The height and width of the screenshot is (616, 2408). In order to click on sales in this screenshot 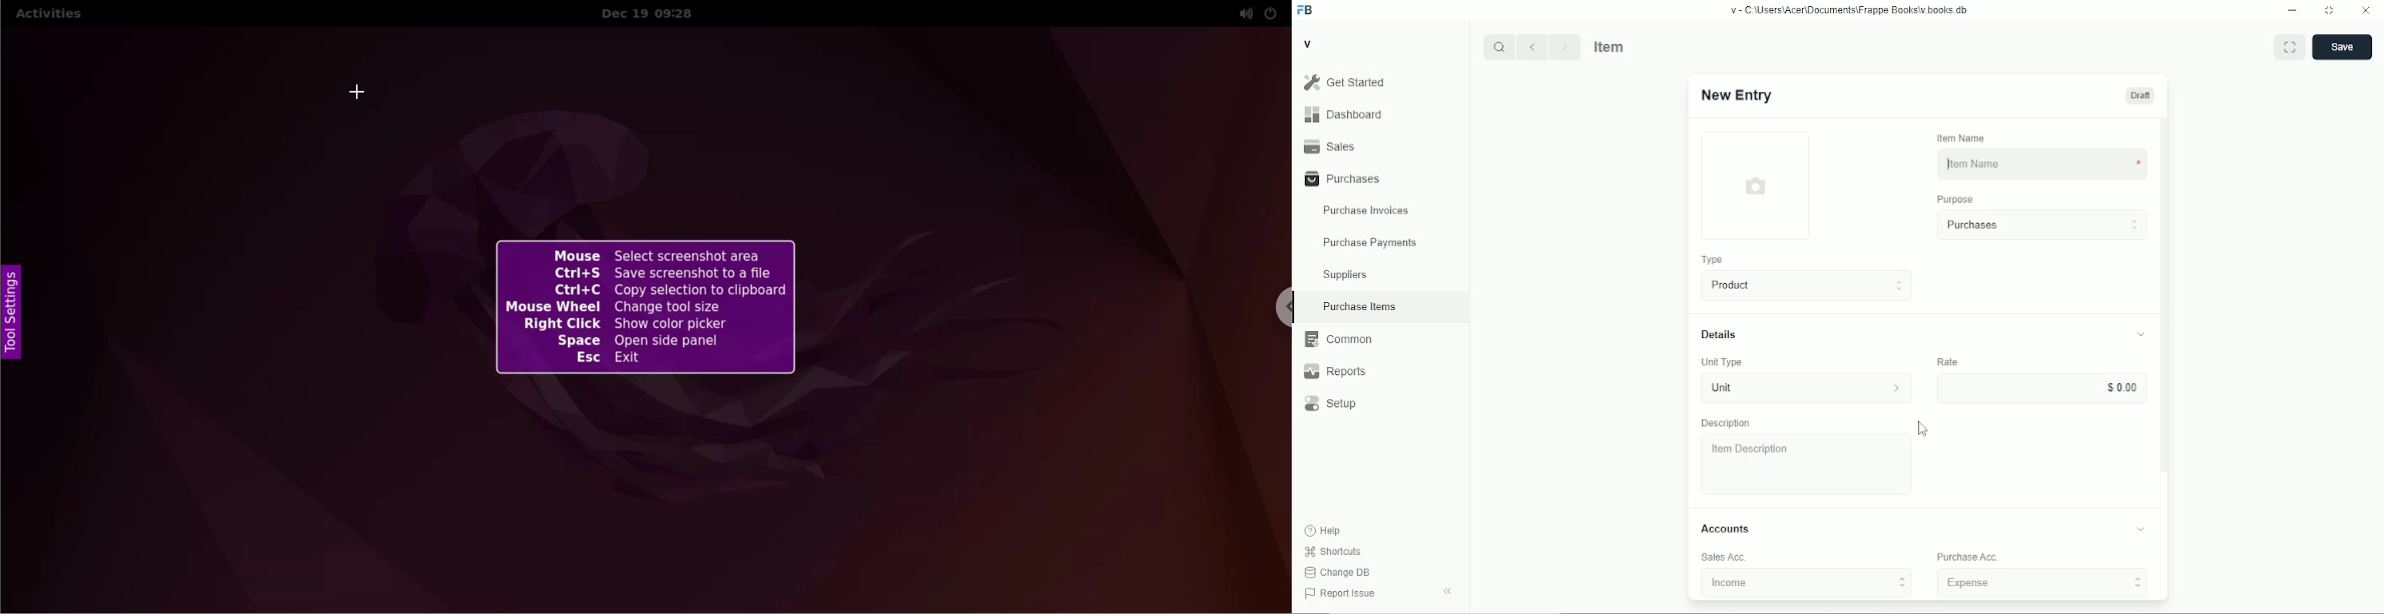, I will do `click(1330, 146)`.